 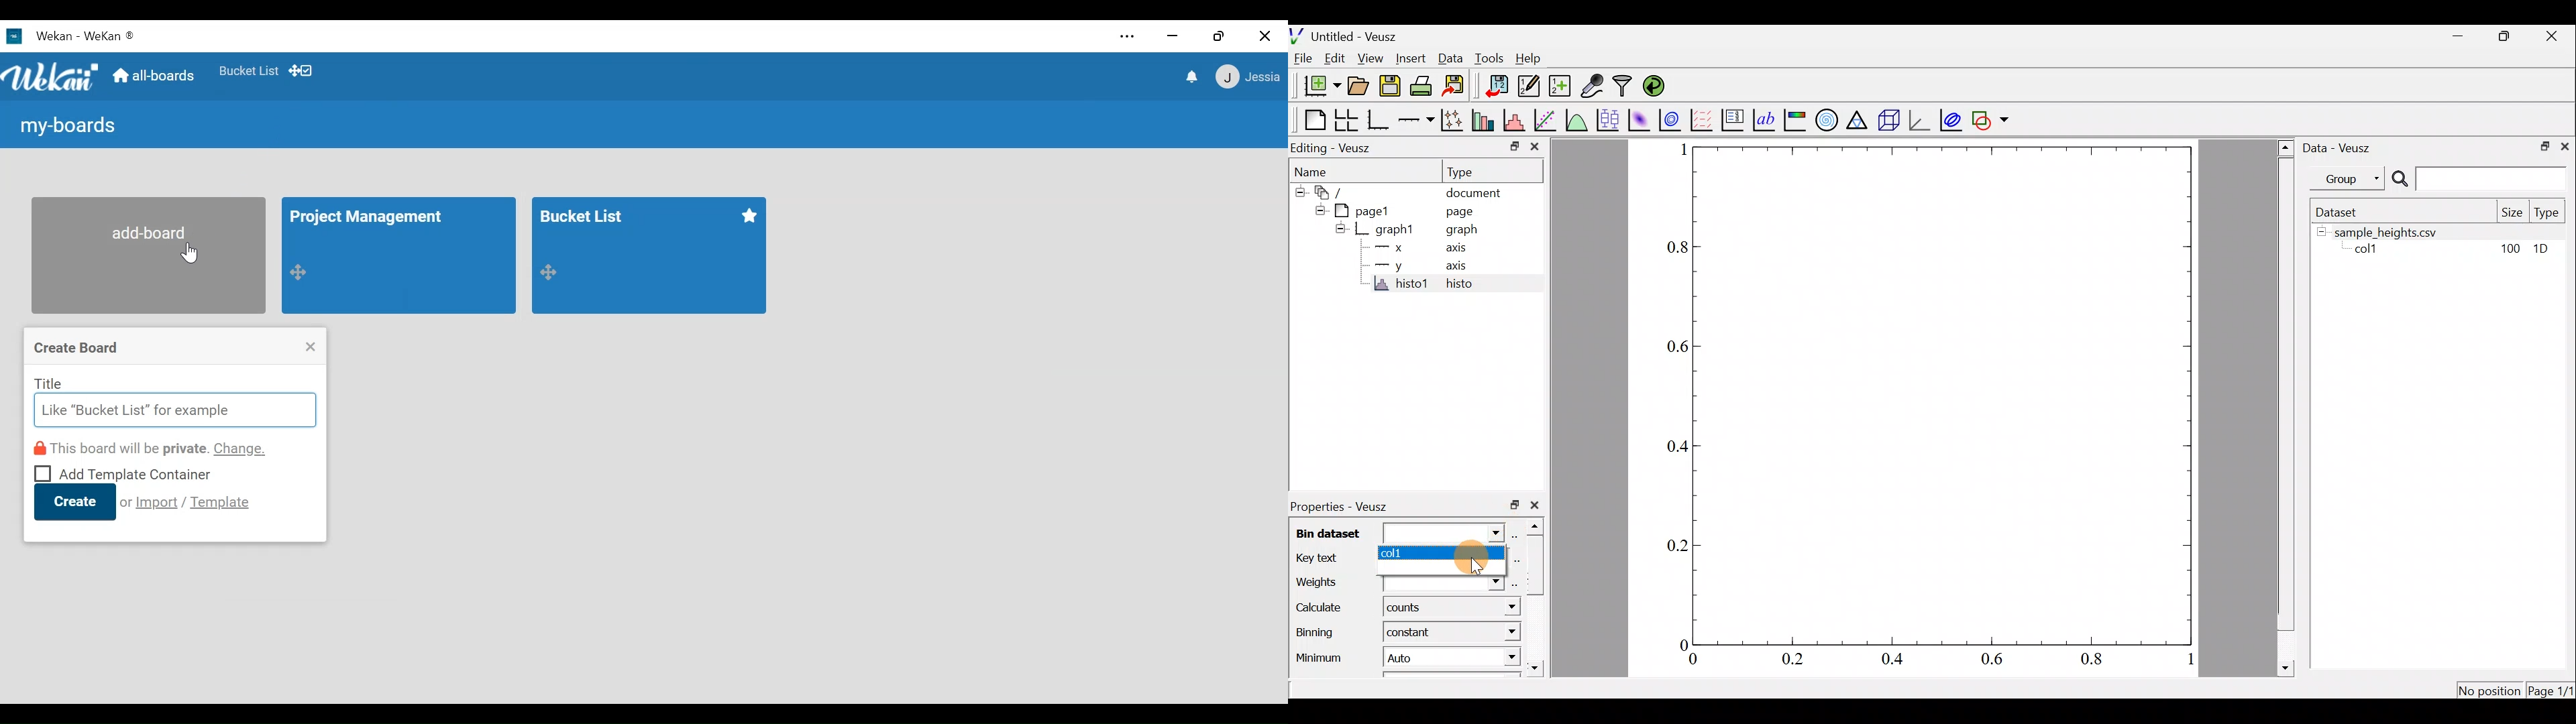 What do you see at coordinates (1389, 86) in the screenshot?
I see `save the document` at bounding box center [1389, 86].